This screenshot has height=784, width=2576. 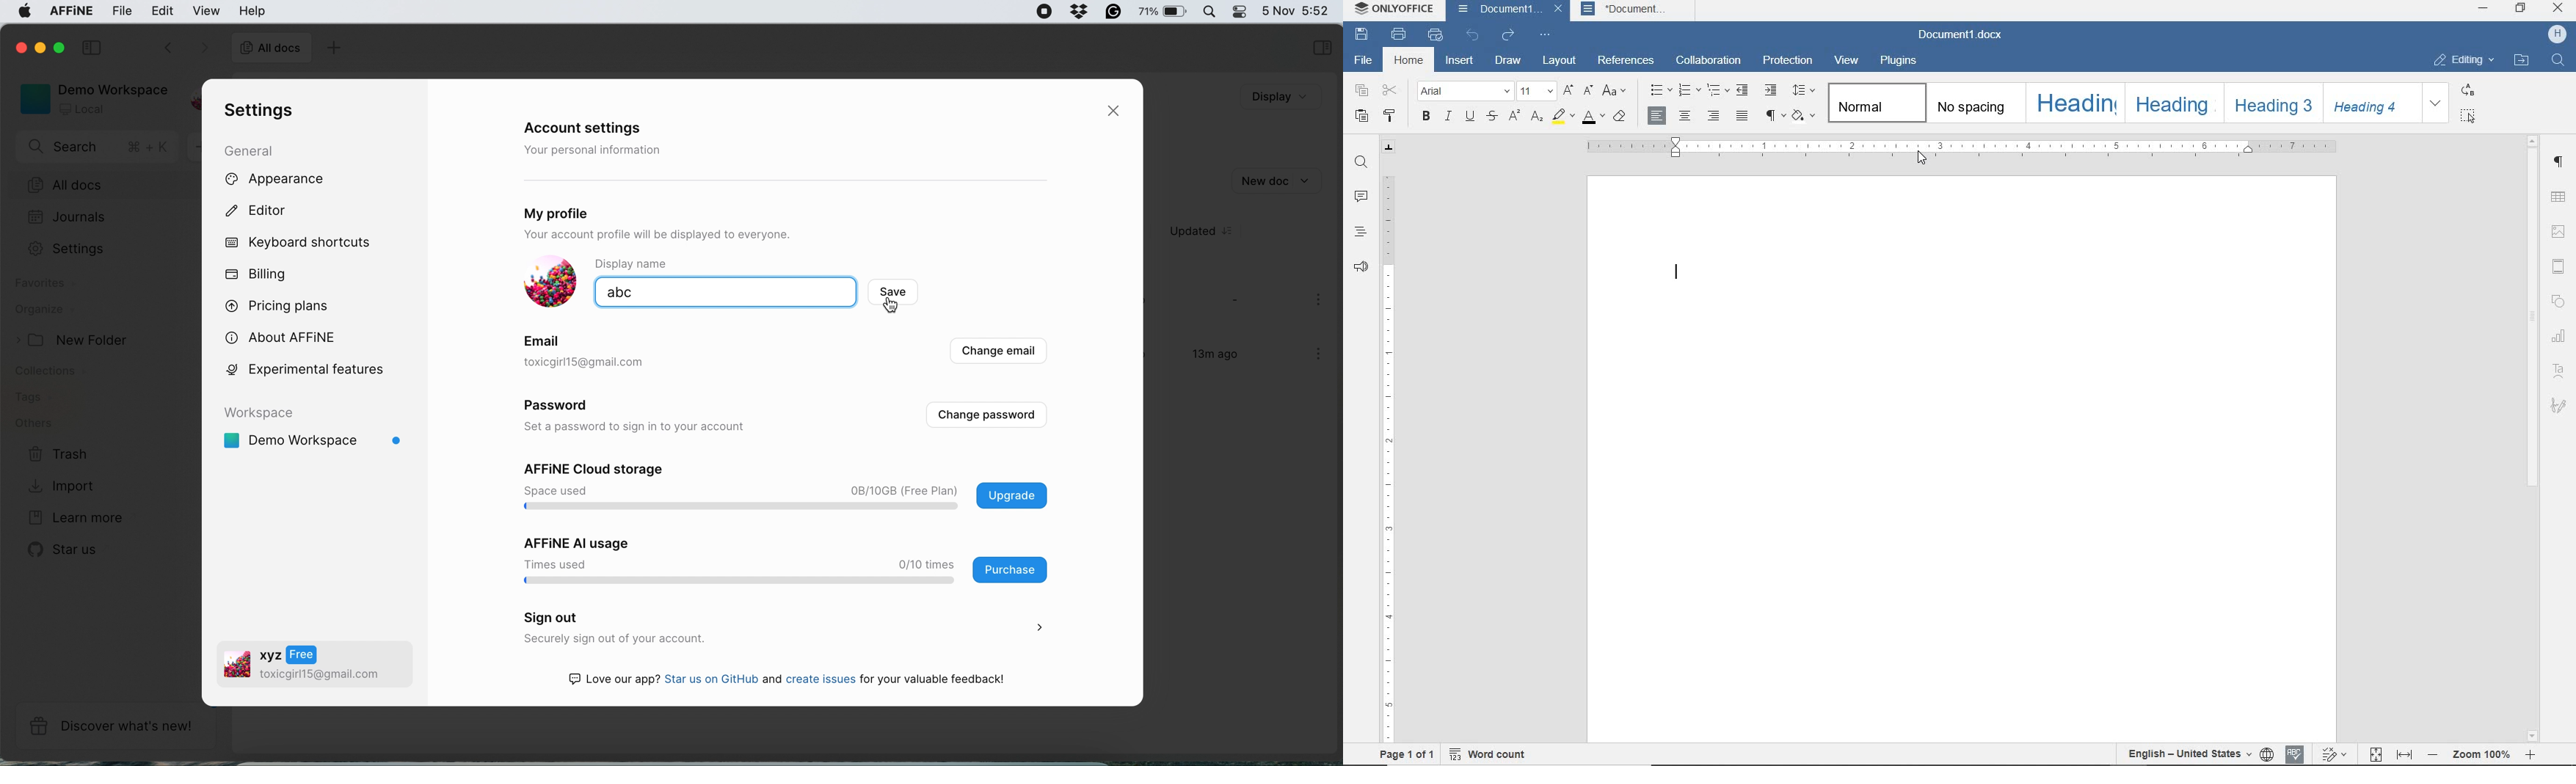 I want to click on appearance, so click(x=292, y=180).